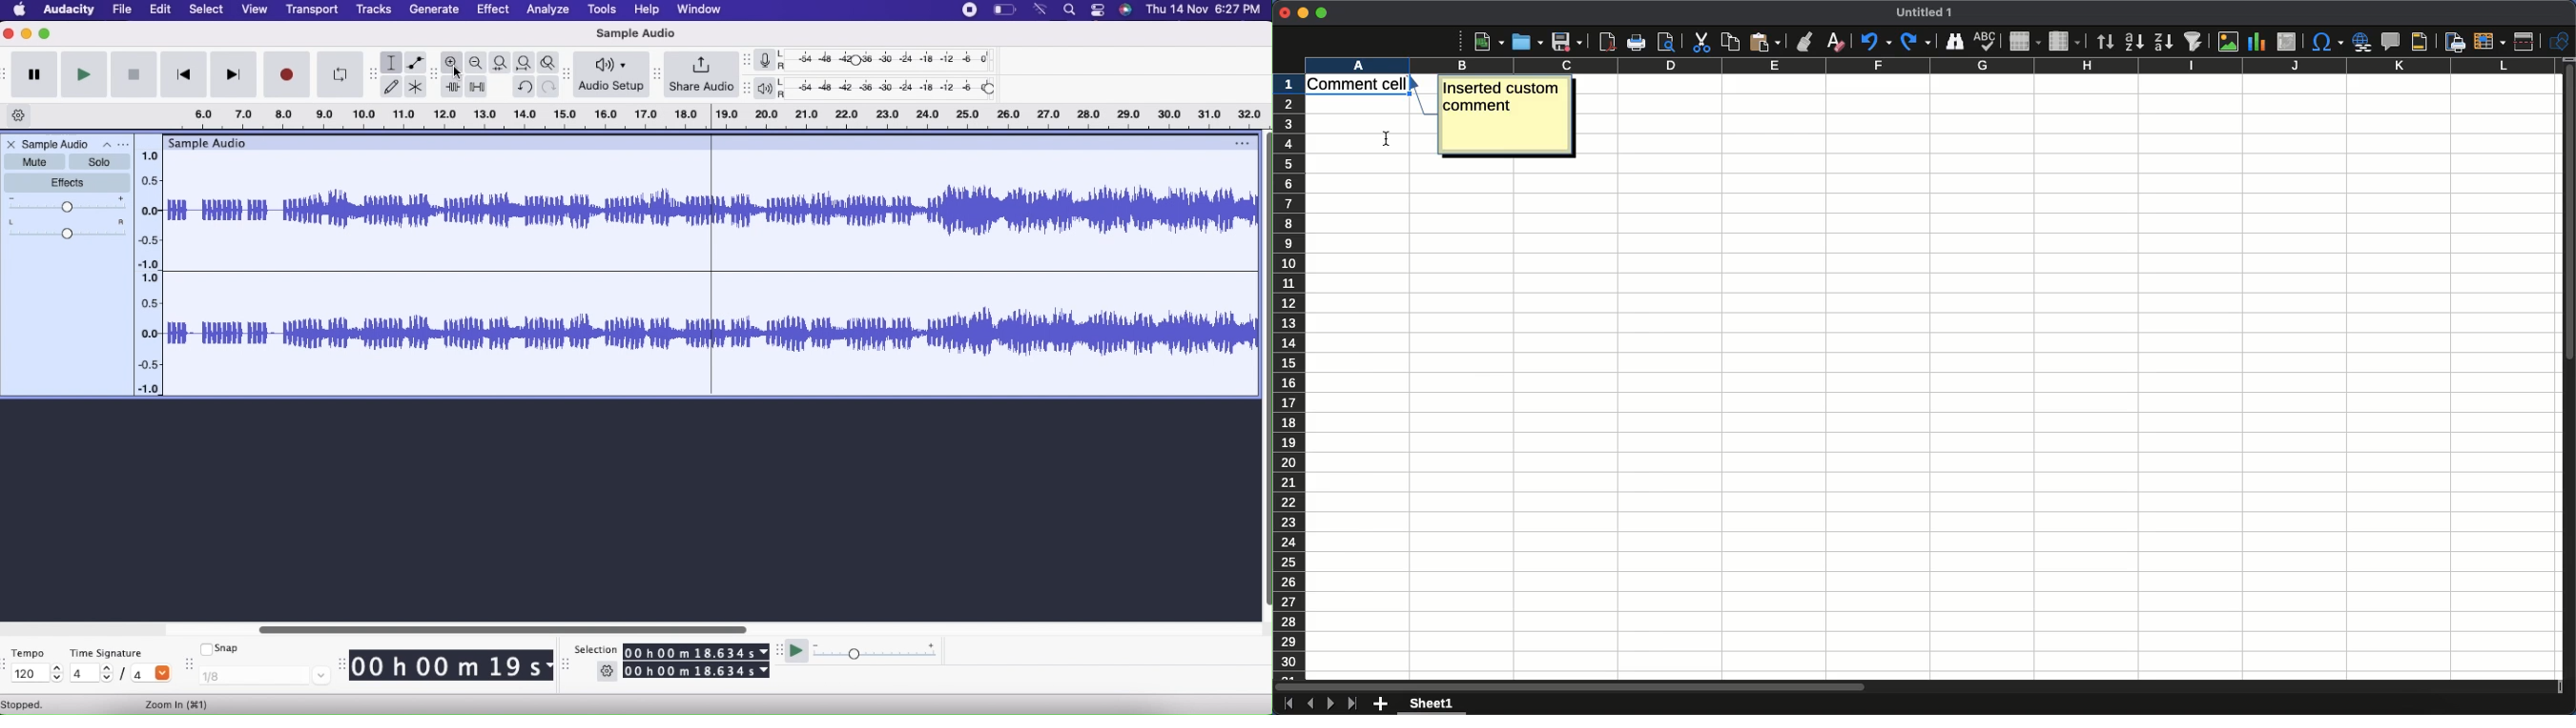  What do you see at coordinates (2327, 43) in the screenshot?
I see `Character` at bounding box center [2327, 43].